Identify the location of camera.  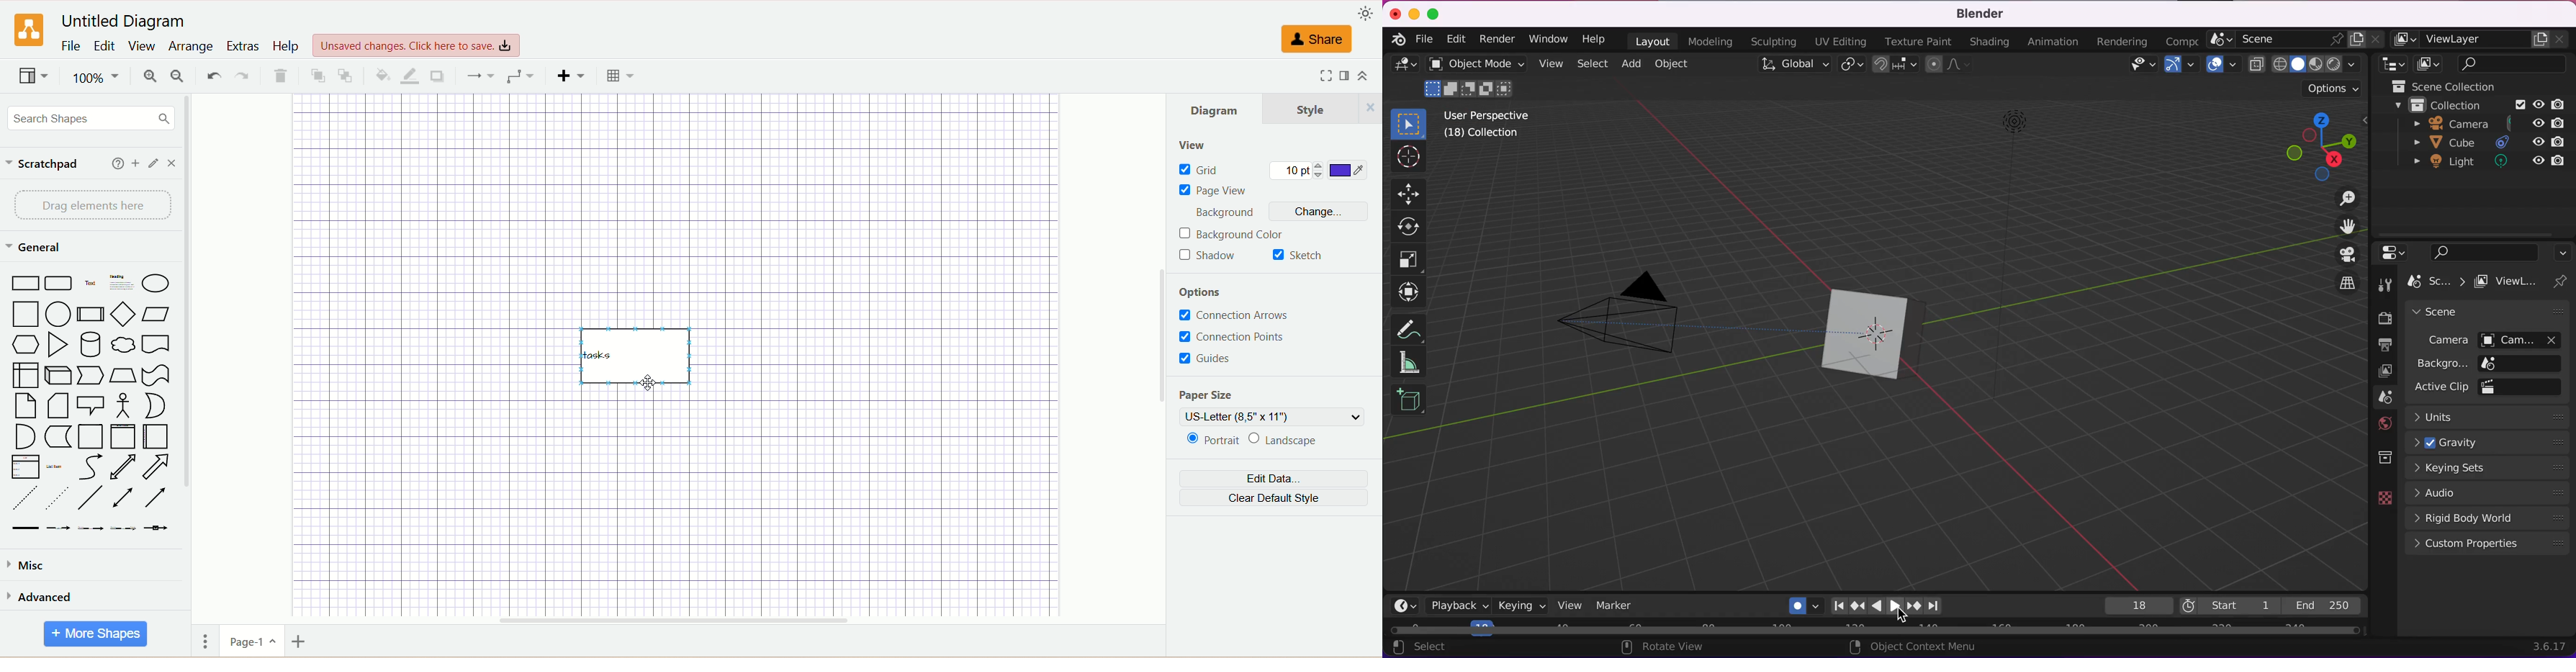
(2486, 338).